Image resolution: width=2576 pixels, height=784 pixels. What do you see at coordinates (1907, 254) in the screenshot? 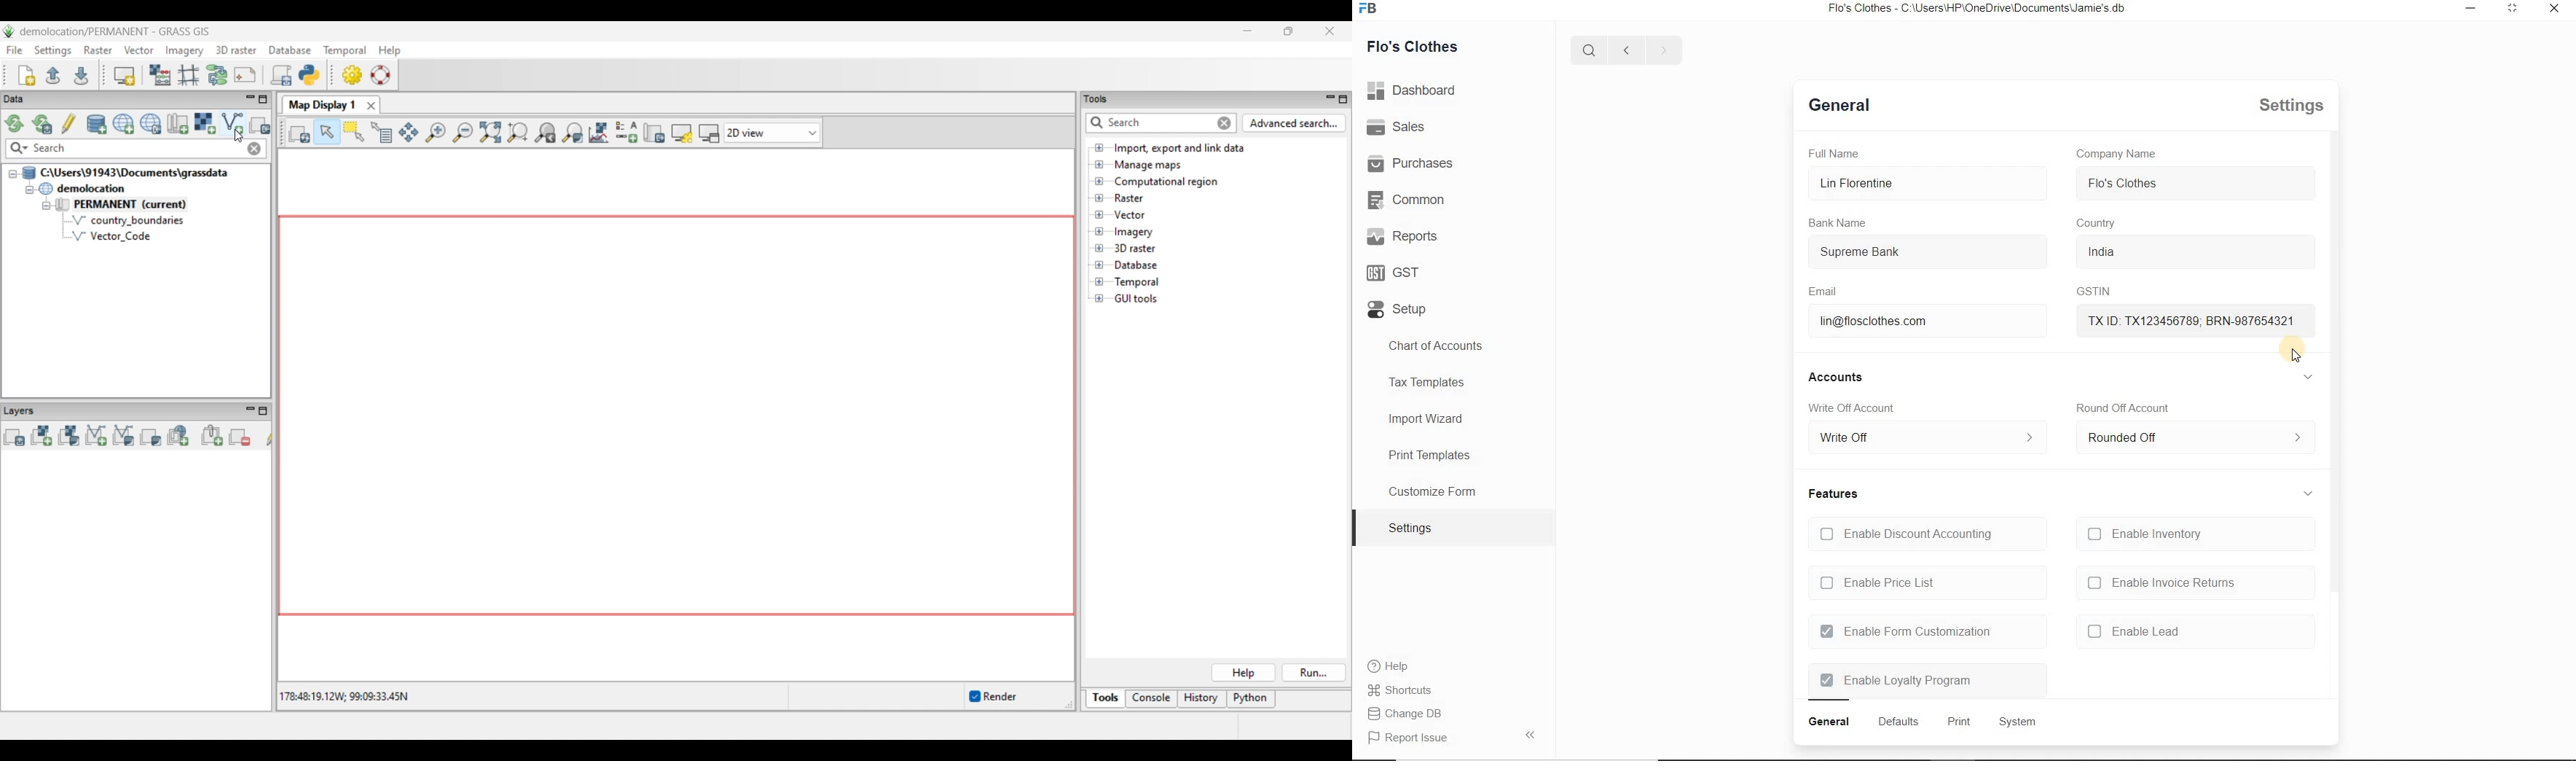
I see `Supreme Bank` at bounding box center [1907, 254].